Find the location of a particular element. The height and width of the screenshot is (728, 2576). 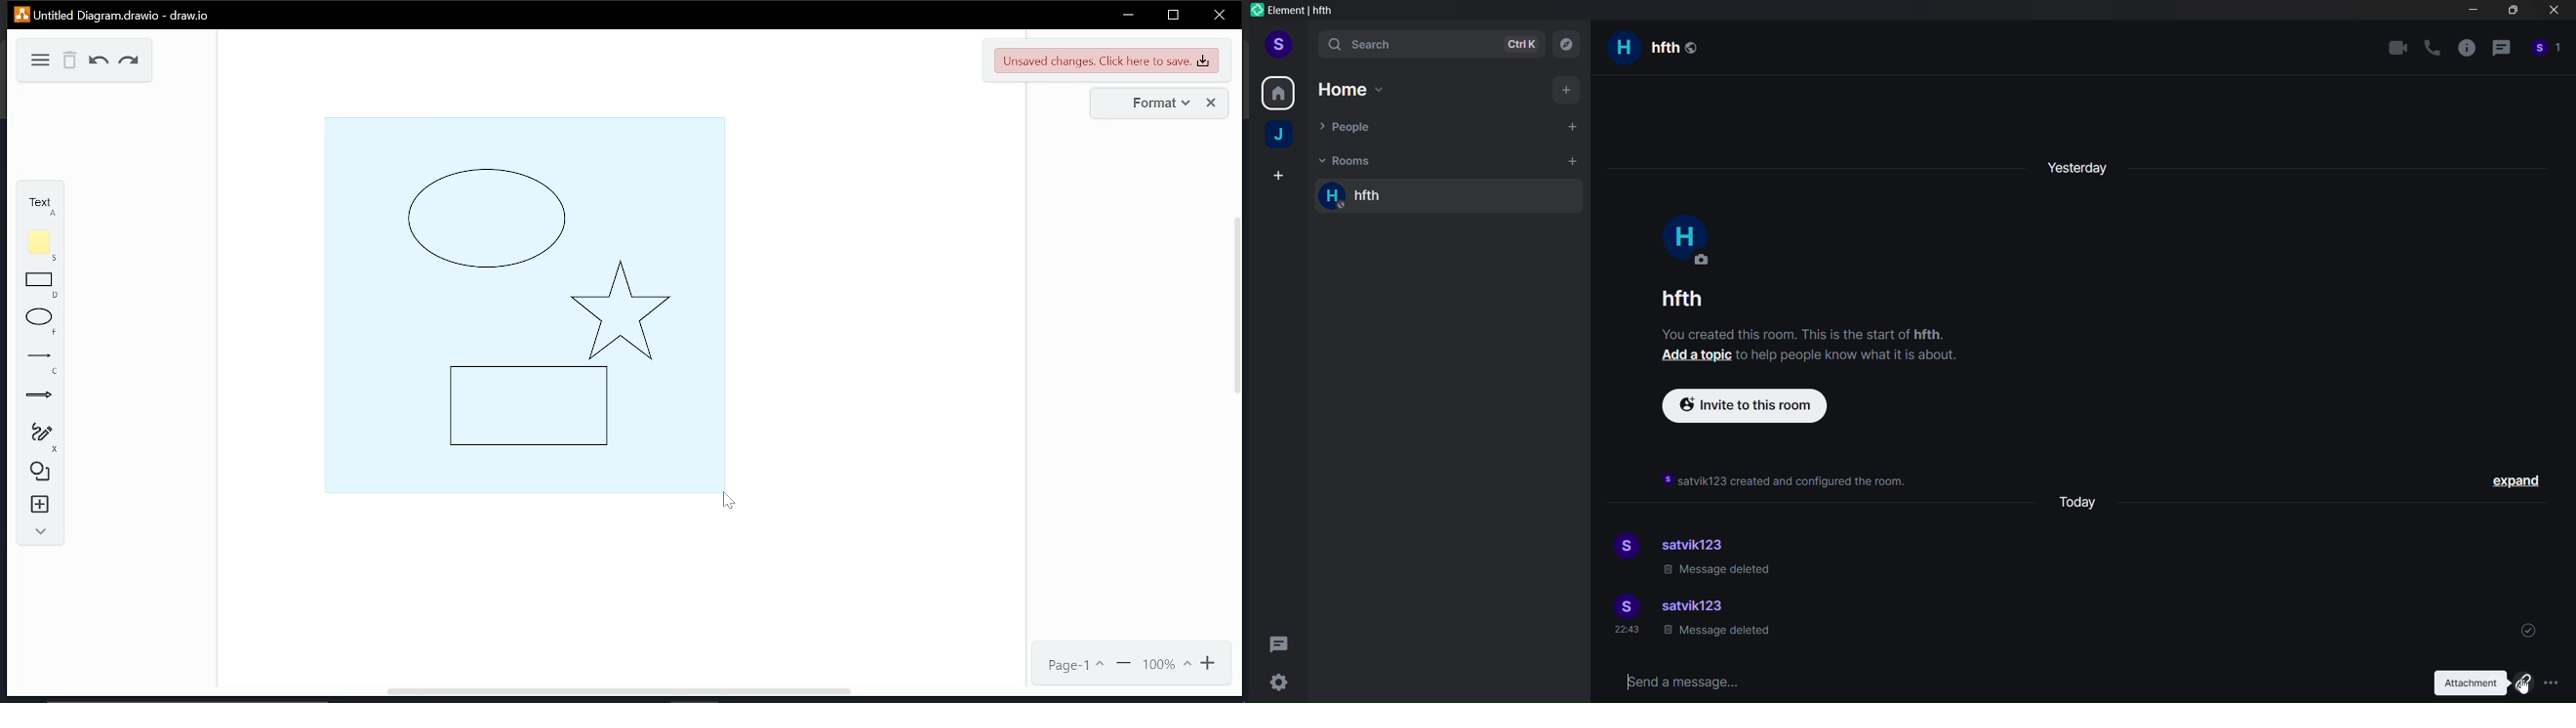

Horizontal scrollbar is located at coordinates (619, 693).